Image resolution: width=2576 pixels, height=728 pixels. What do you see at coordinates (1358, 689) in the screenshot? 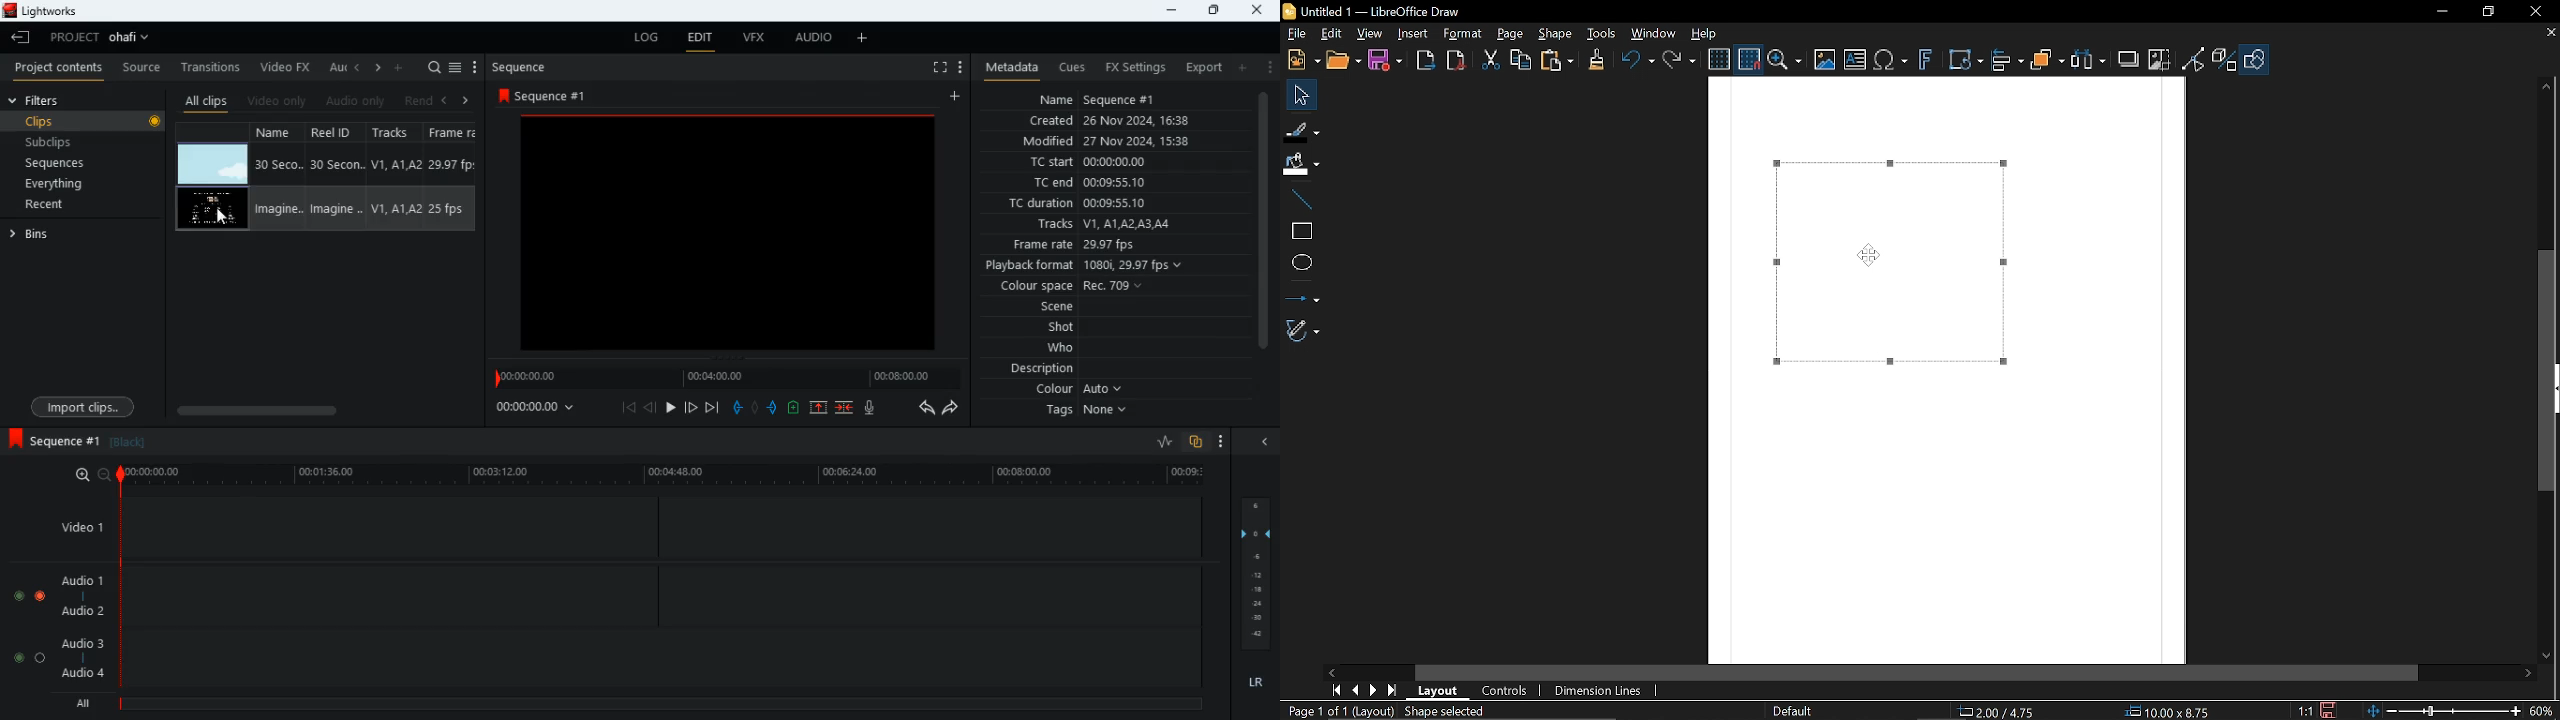
I see `Previous page` at bounding box center [1358, 689].